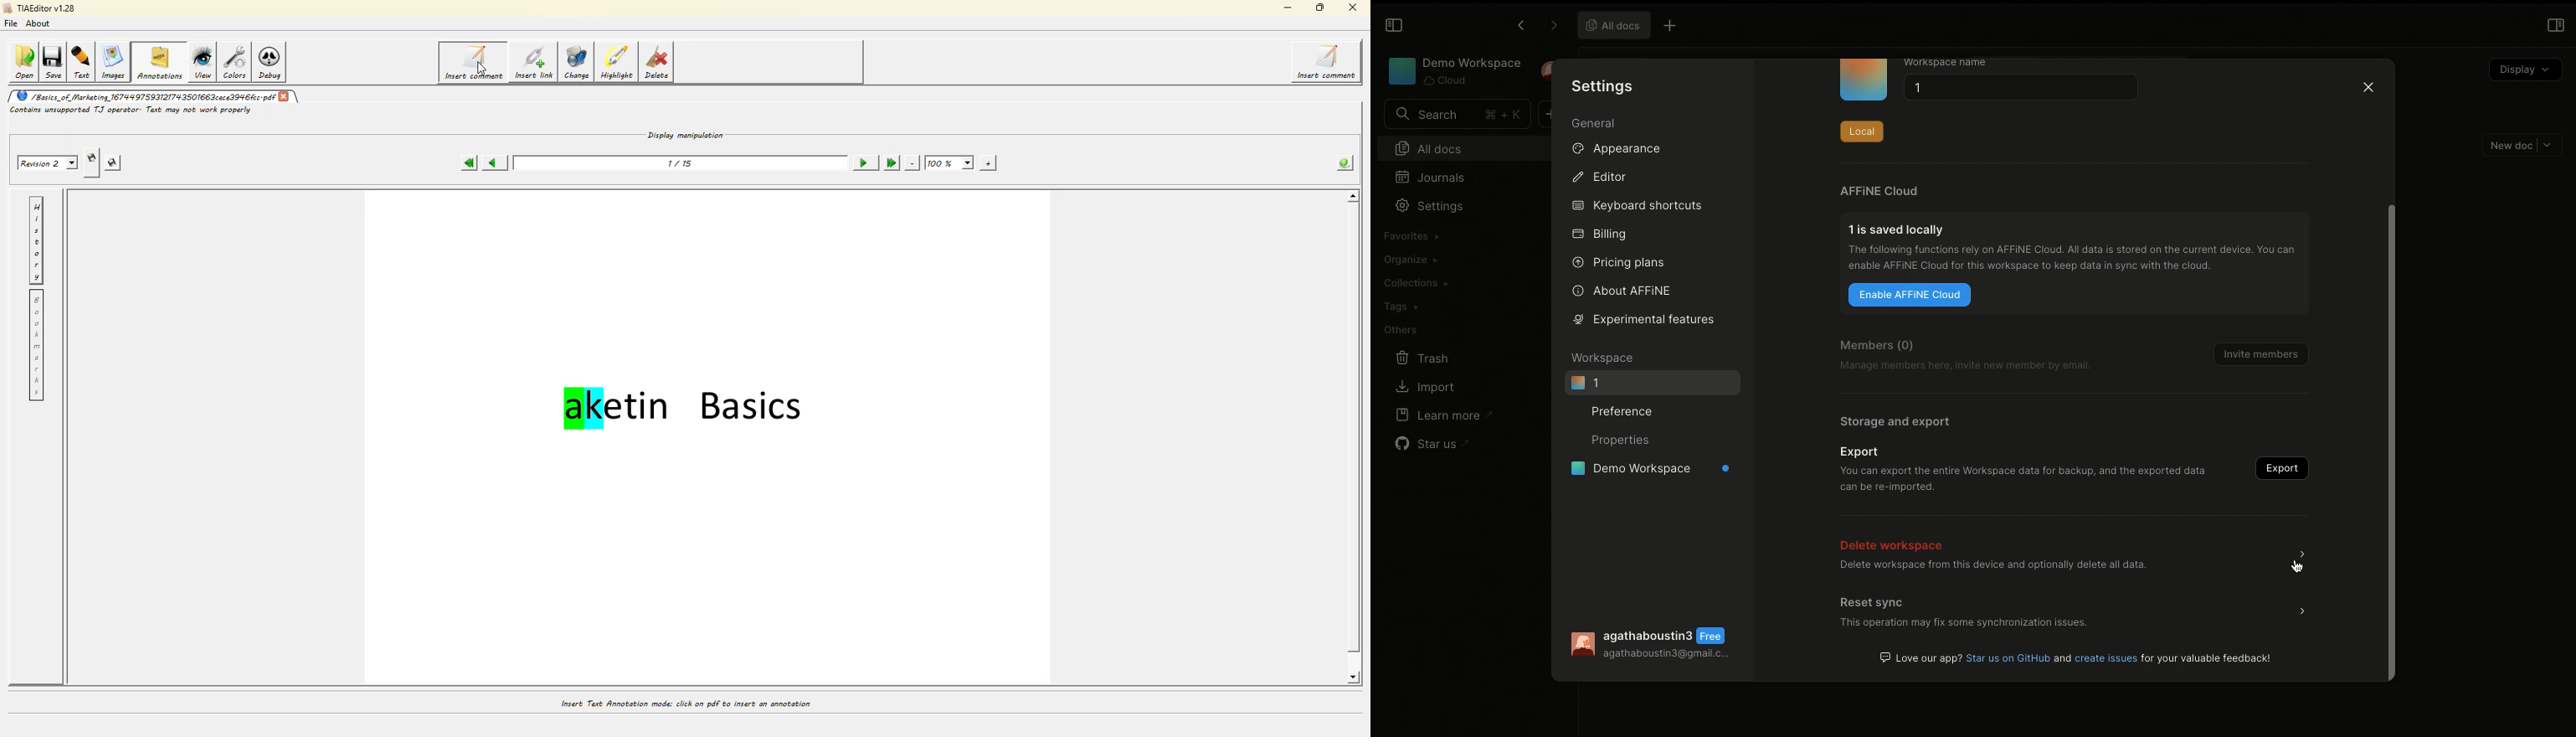 This screenshot has width=2576, height=756. What do you see at coordinates (1415, 283) in the screenshot?
I see `Collections` at bounding box center [1415, 283].